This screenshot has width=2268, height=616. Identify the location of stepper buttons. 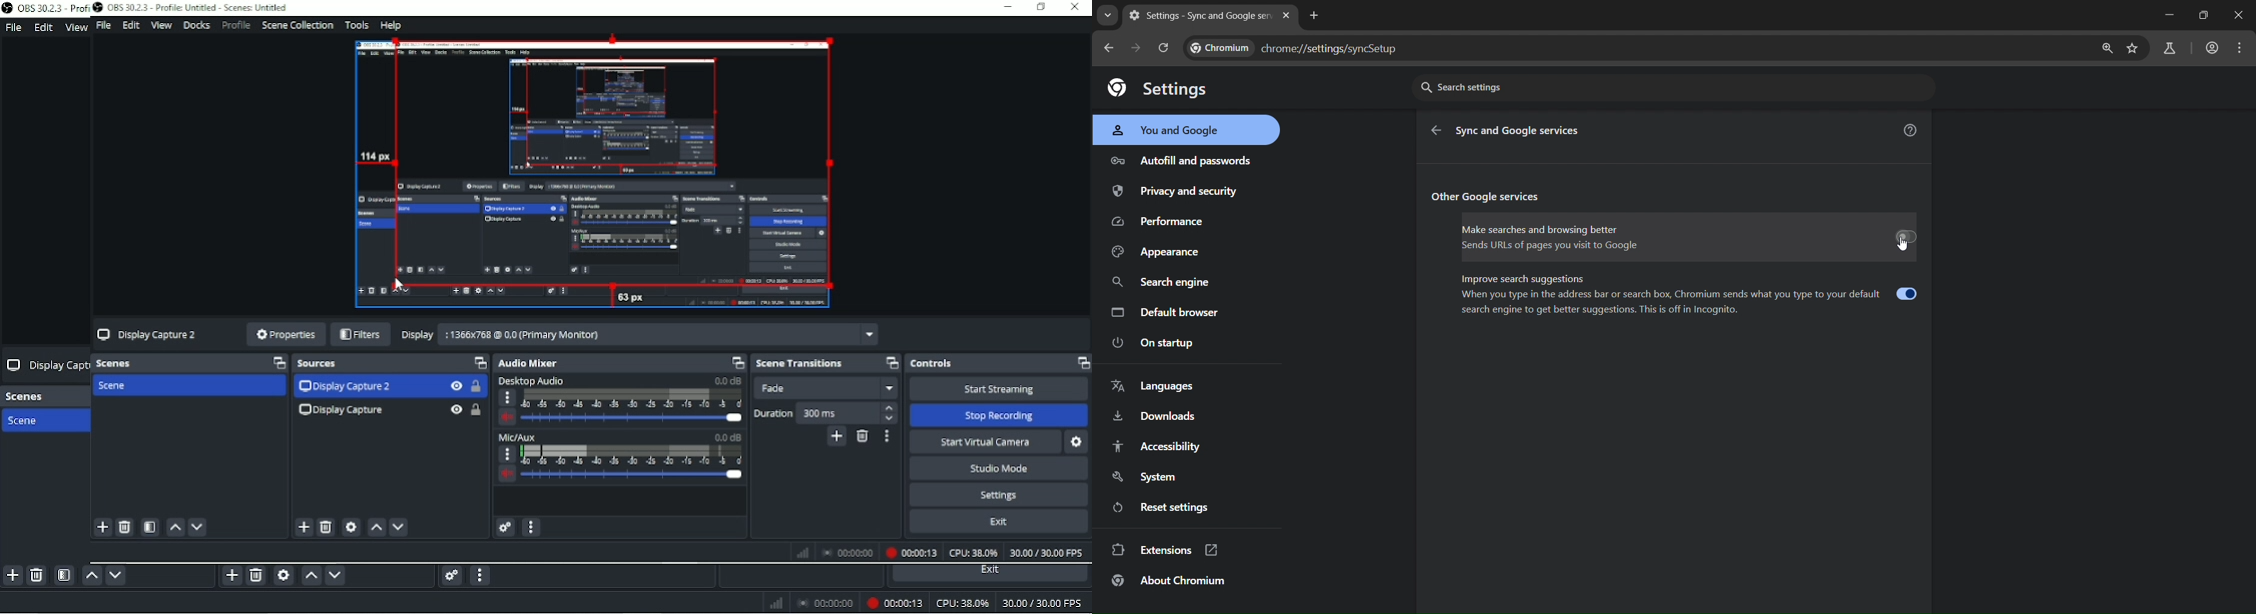
(891, 413).